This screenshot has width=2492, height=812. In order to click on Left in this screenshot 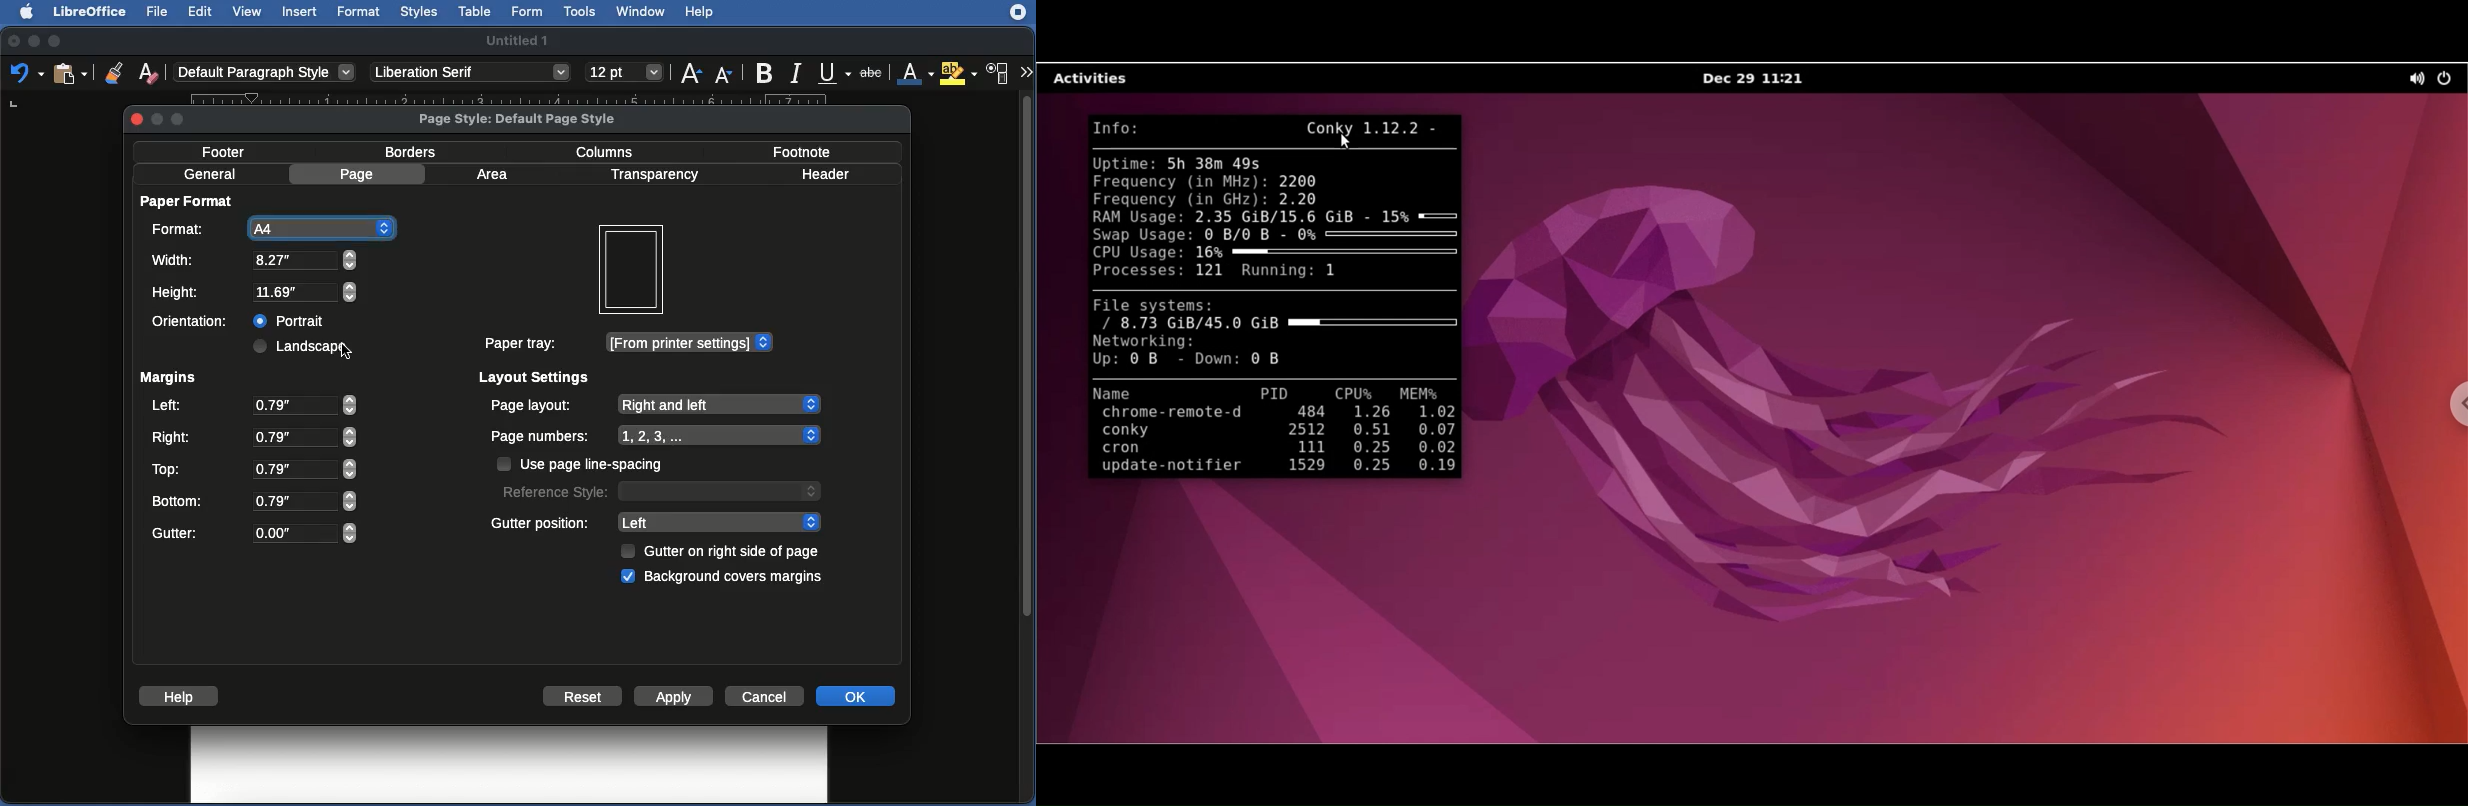, I will do `click(718, 523)`.